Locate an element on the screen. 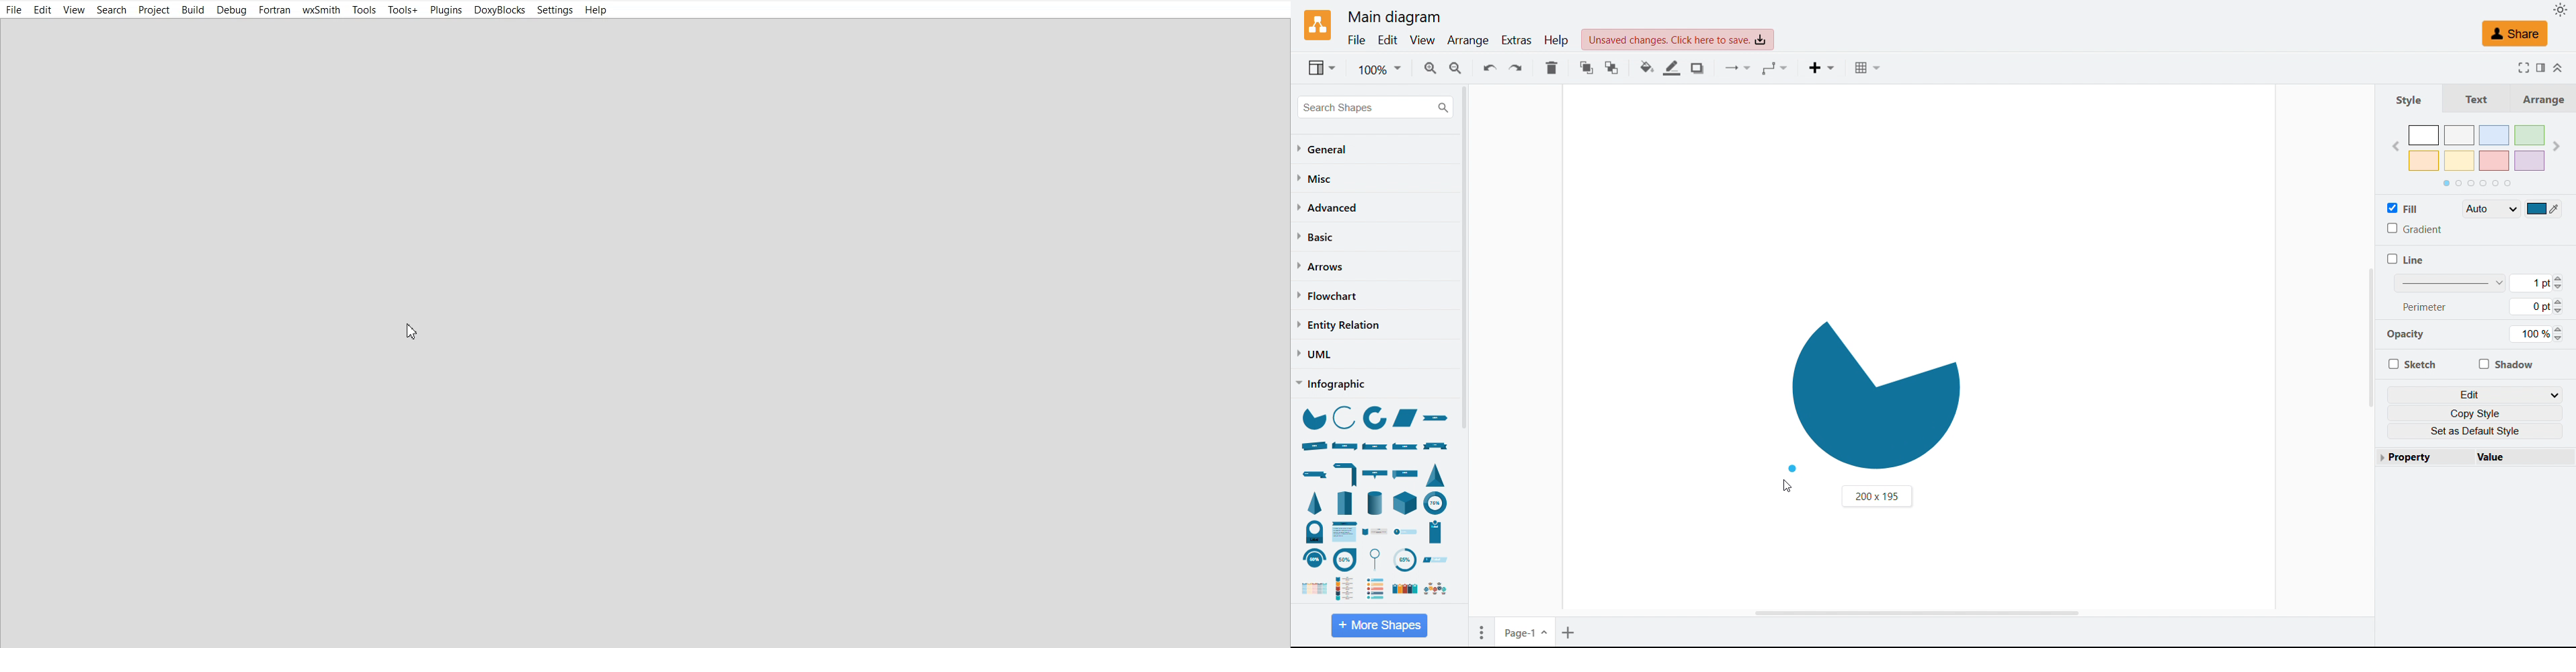 The image size is (2576, 672). roadmap vertical is located at coordinates (1349, 587).